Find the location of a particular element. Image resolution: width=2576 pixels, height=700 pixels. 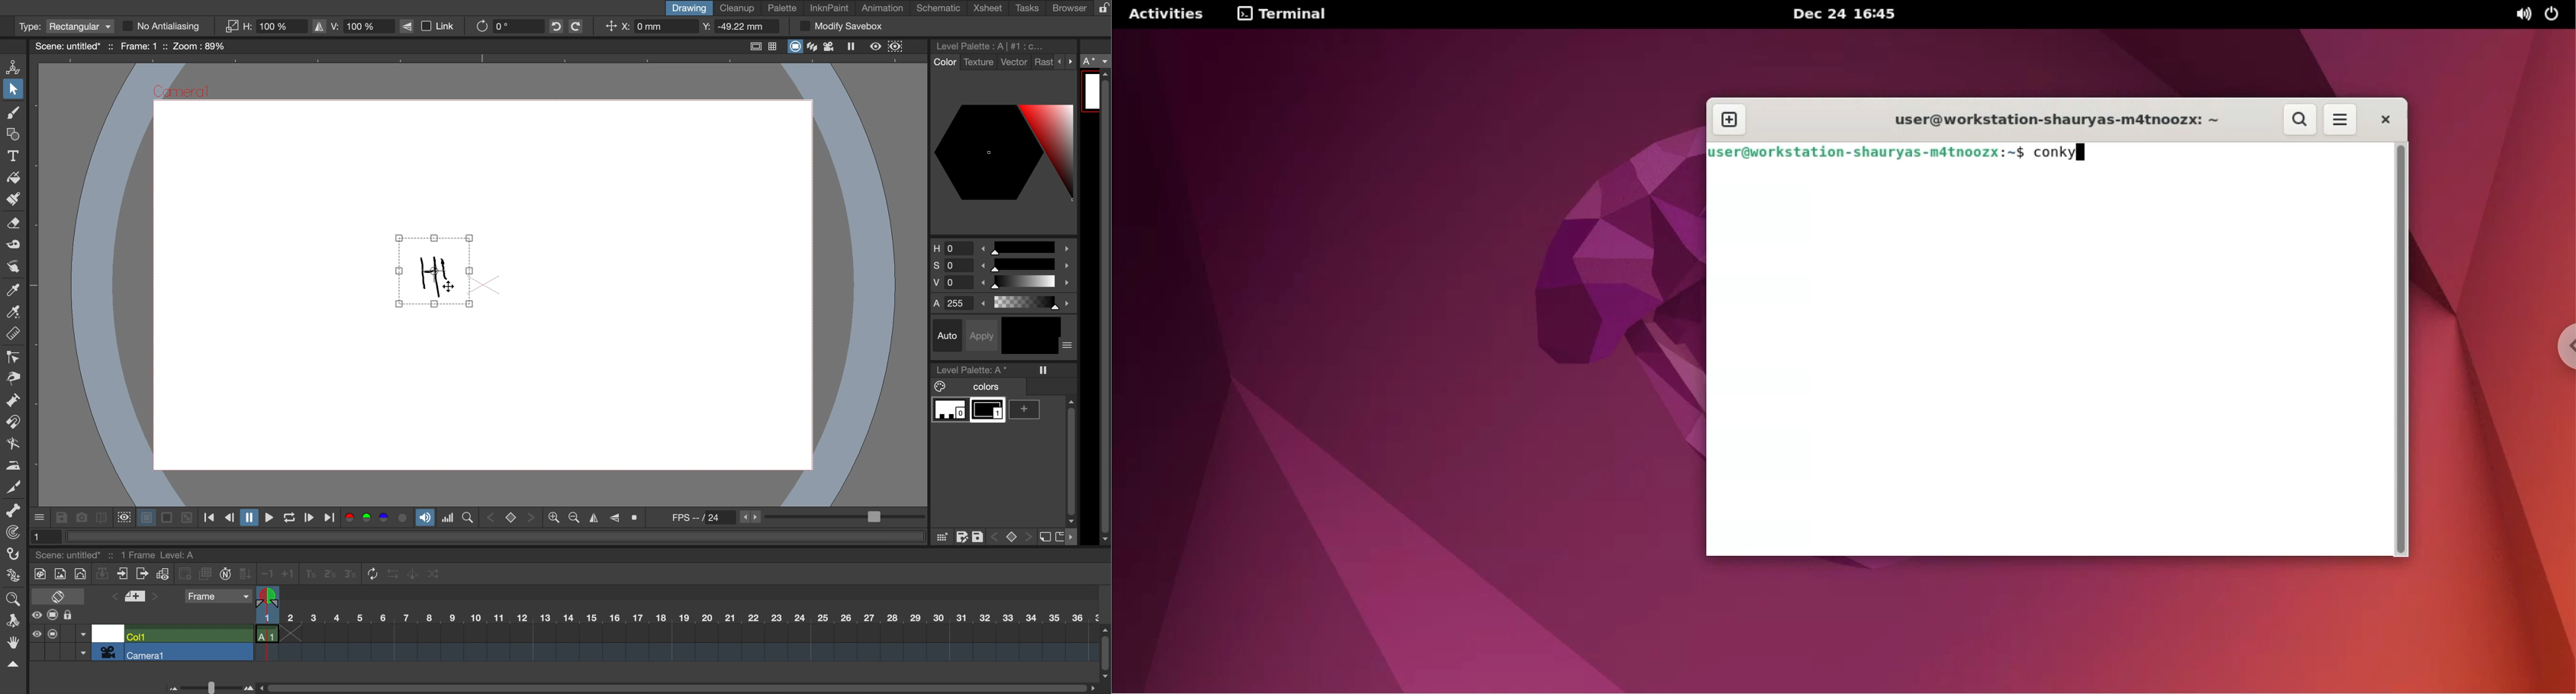

new style is located at coordinates (1044, 537).